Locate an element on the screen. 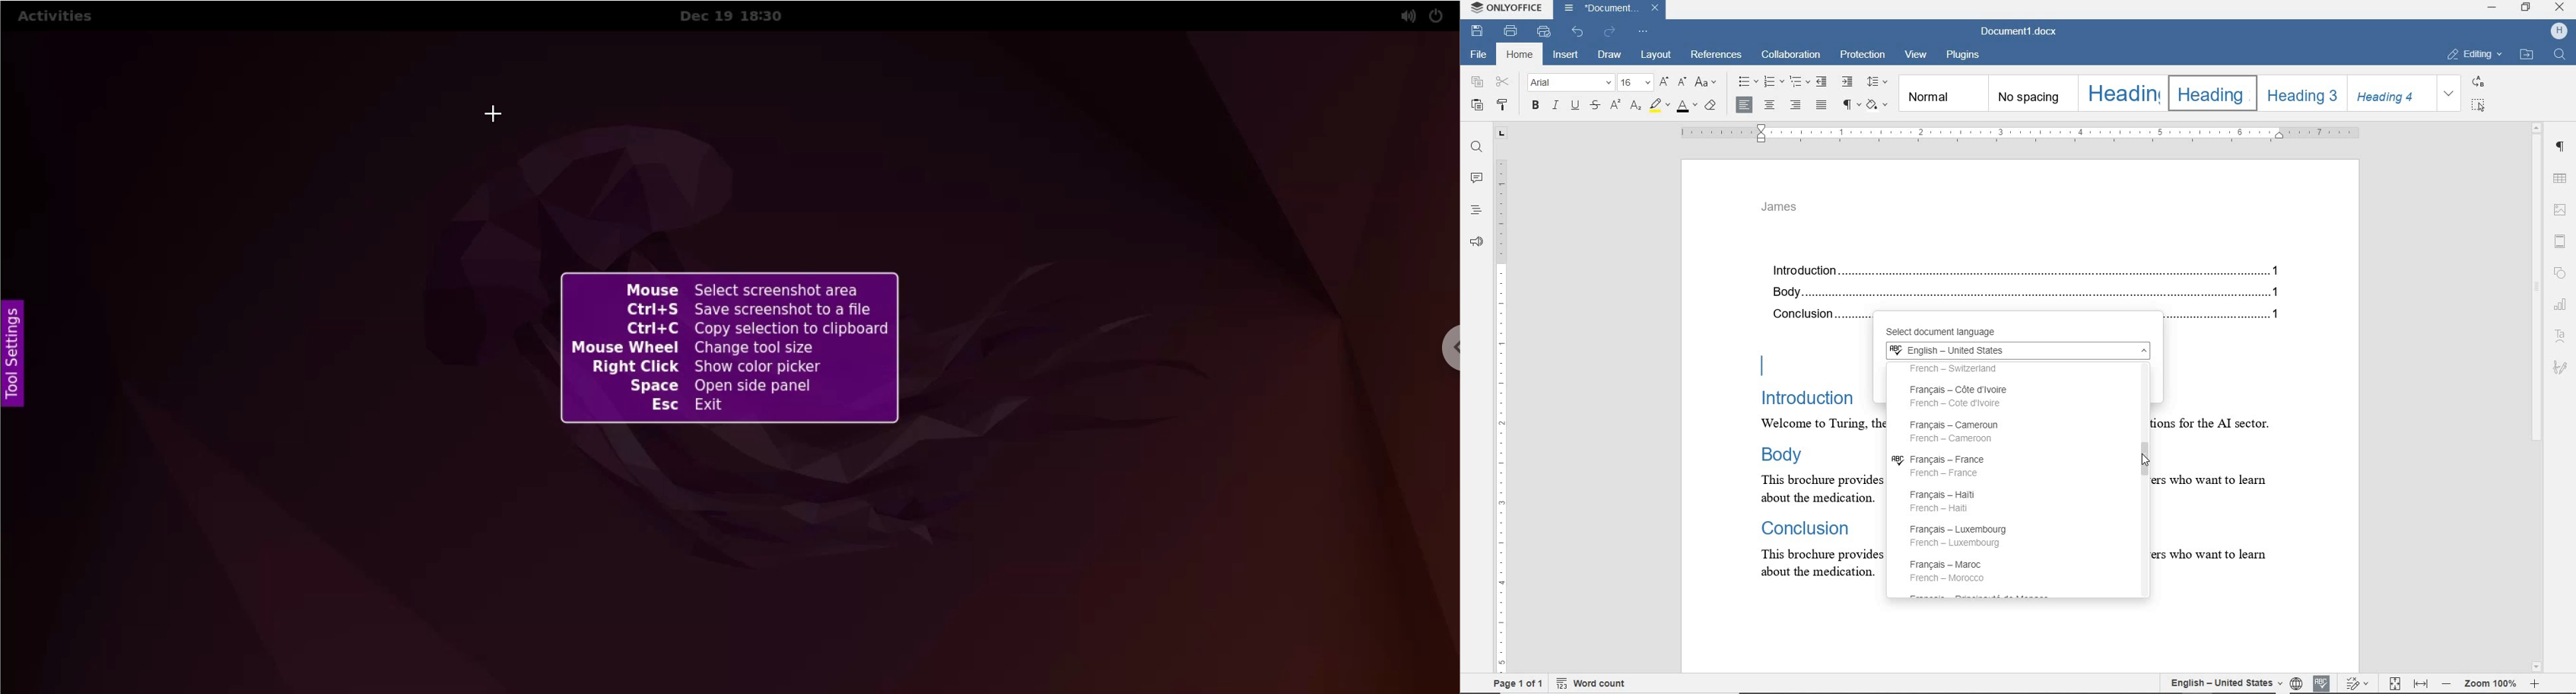 This screenshot has width=2576, height=700. text is located at coordinates (2224, 441).